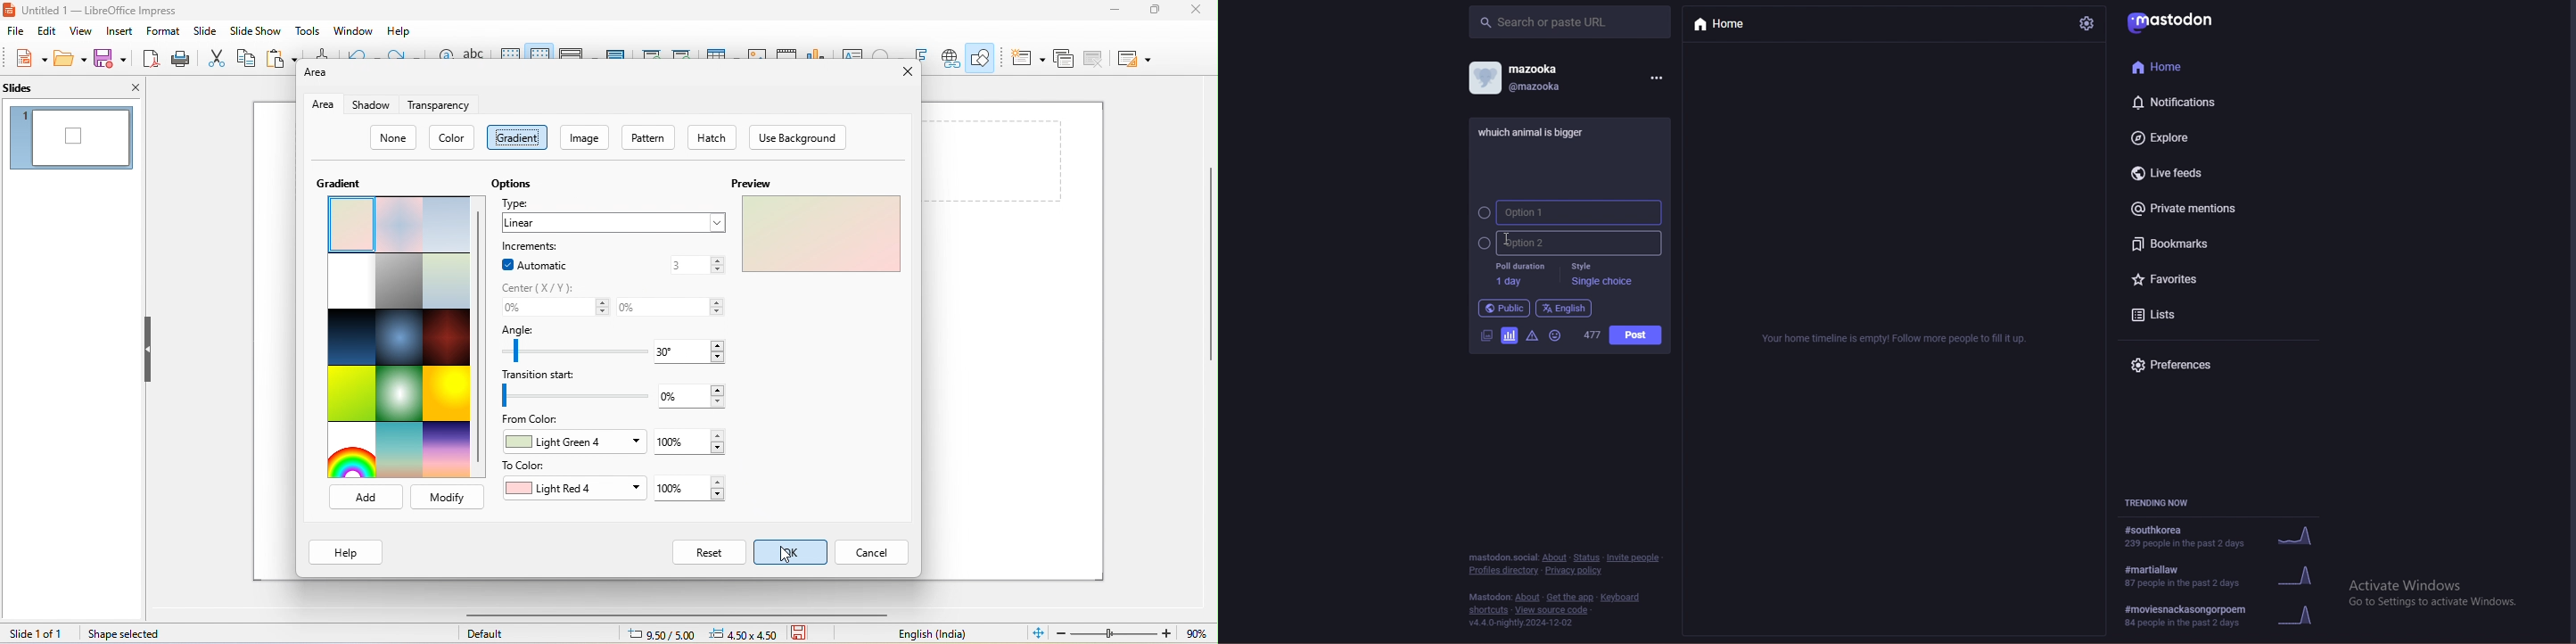 The image size is (2576, 644). I want to click on bookmarks, so click(2194, 243).